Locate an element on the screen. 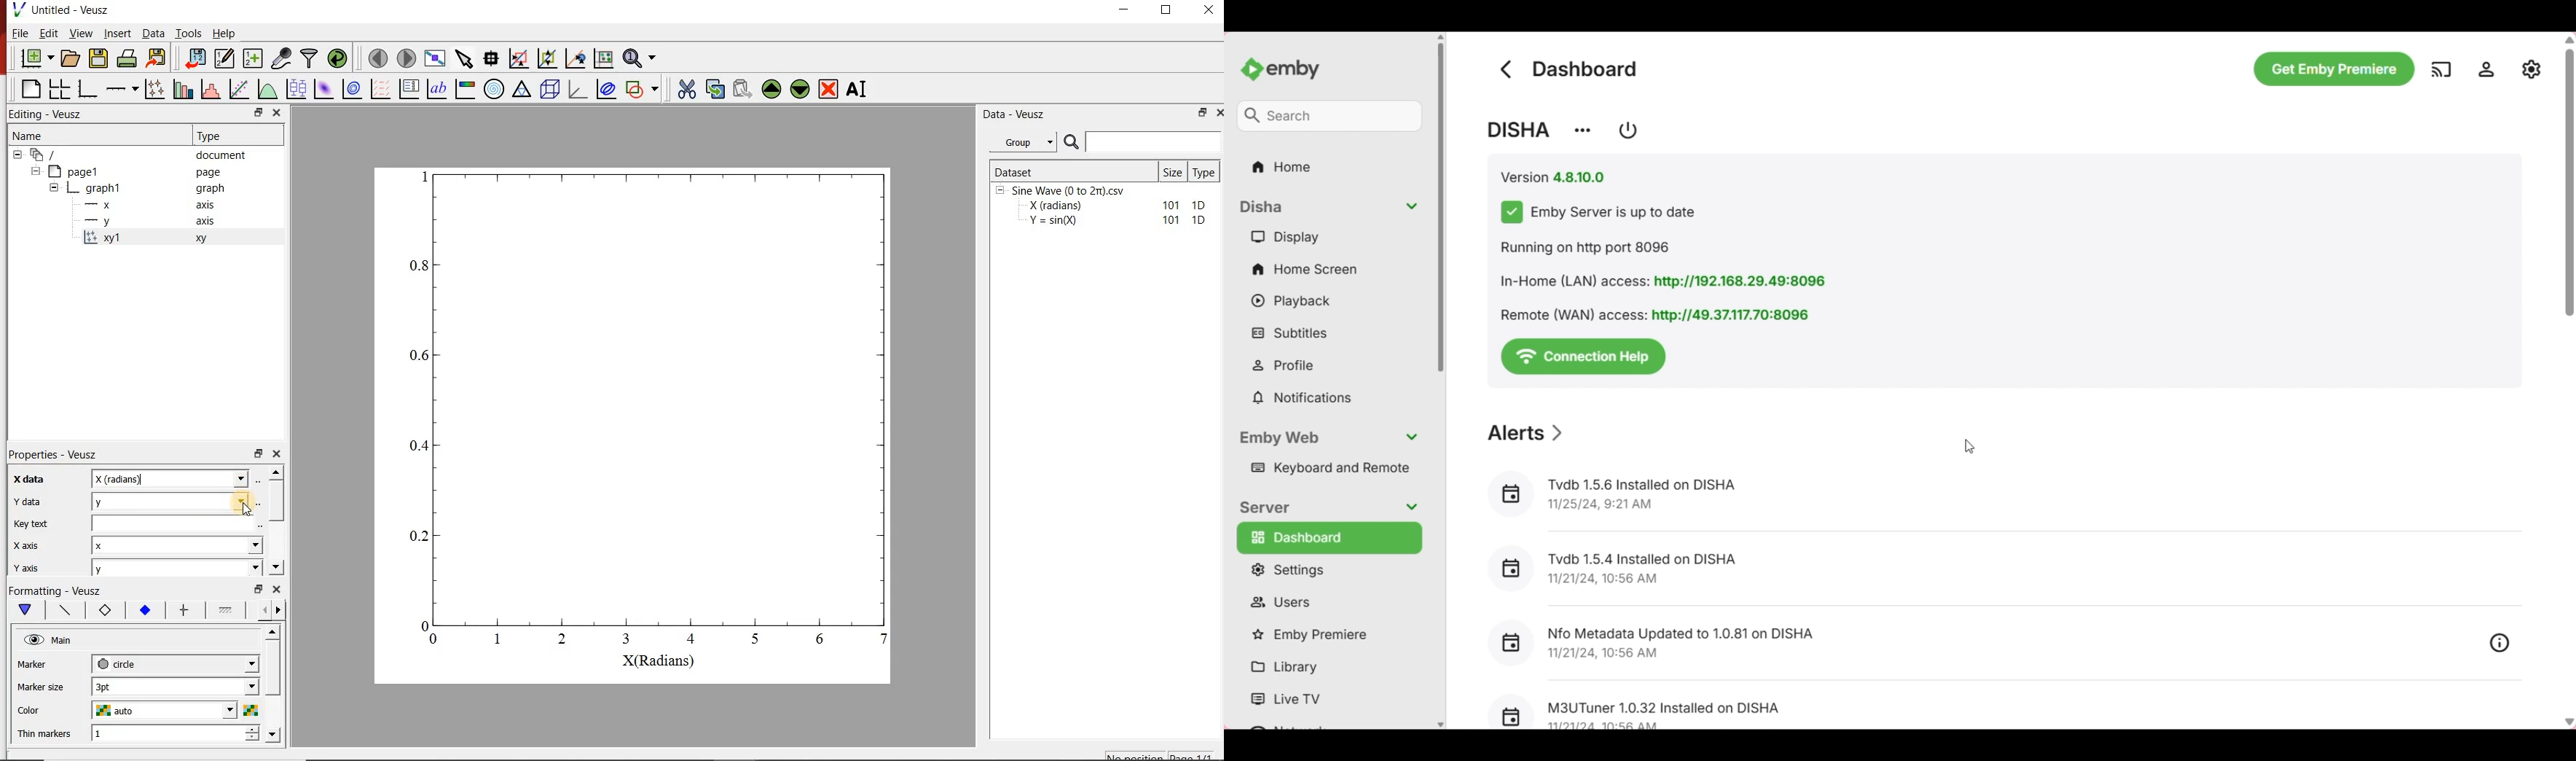  Home screen is located at coordinates (1330, 268).